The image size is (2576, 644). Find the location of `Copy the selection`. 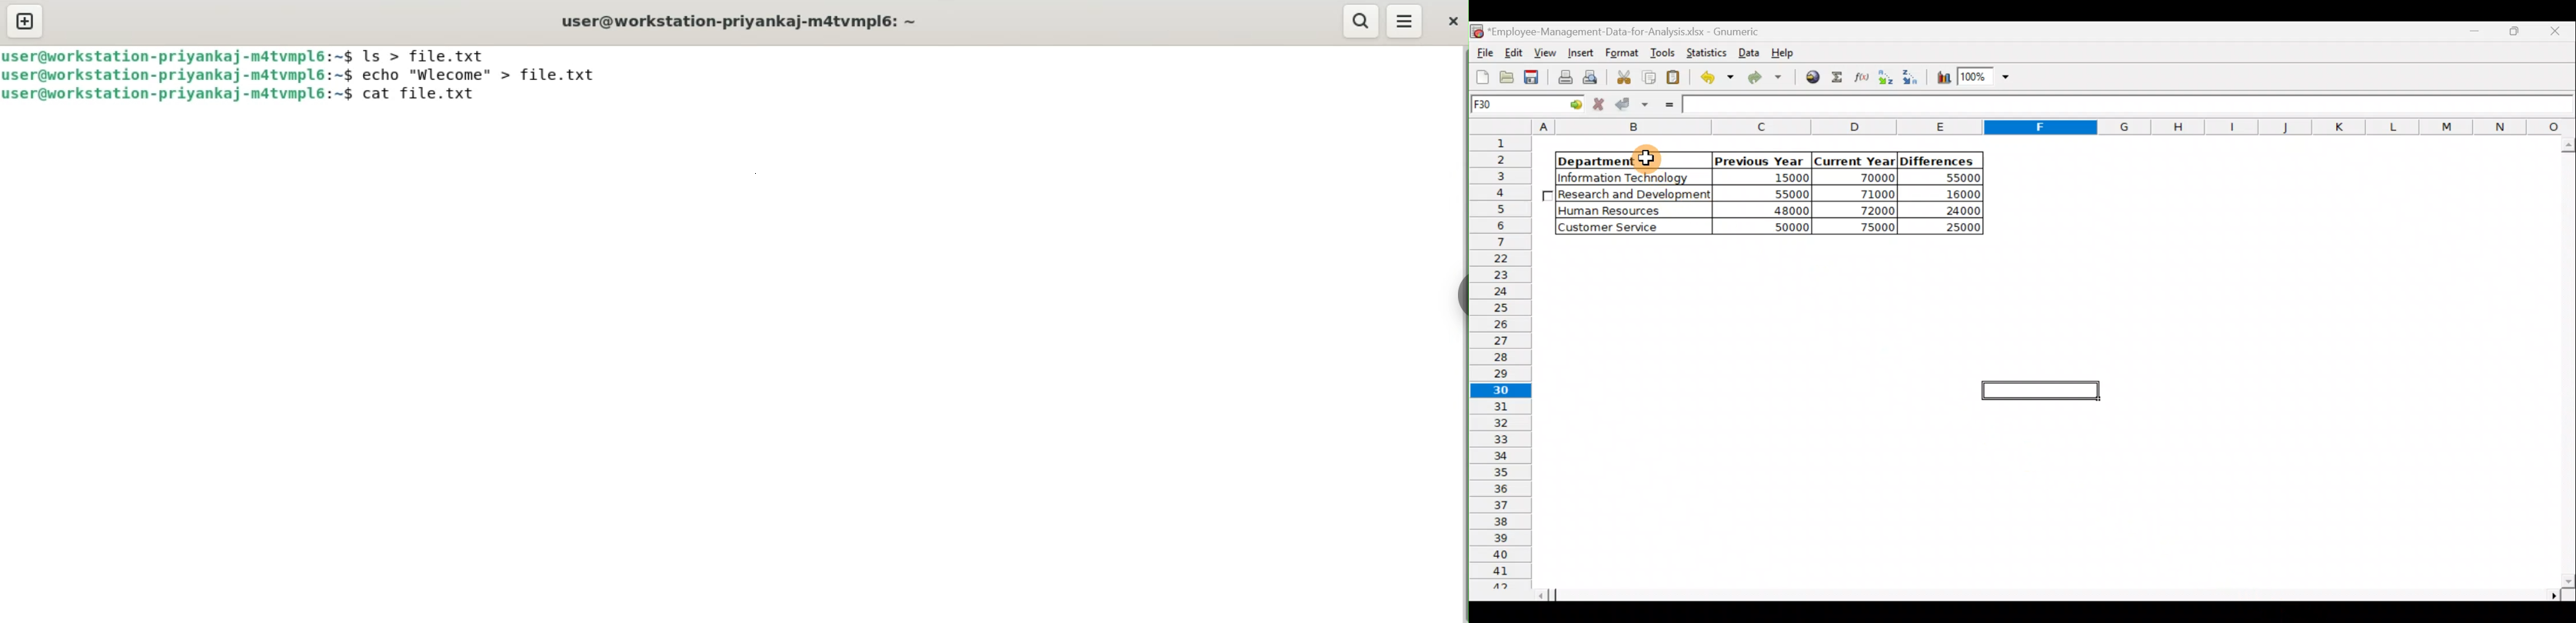

Copy the selection is located at coordinates (1648, 77).